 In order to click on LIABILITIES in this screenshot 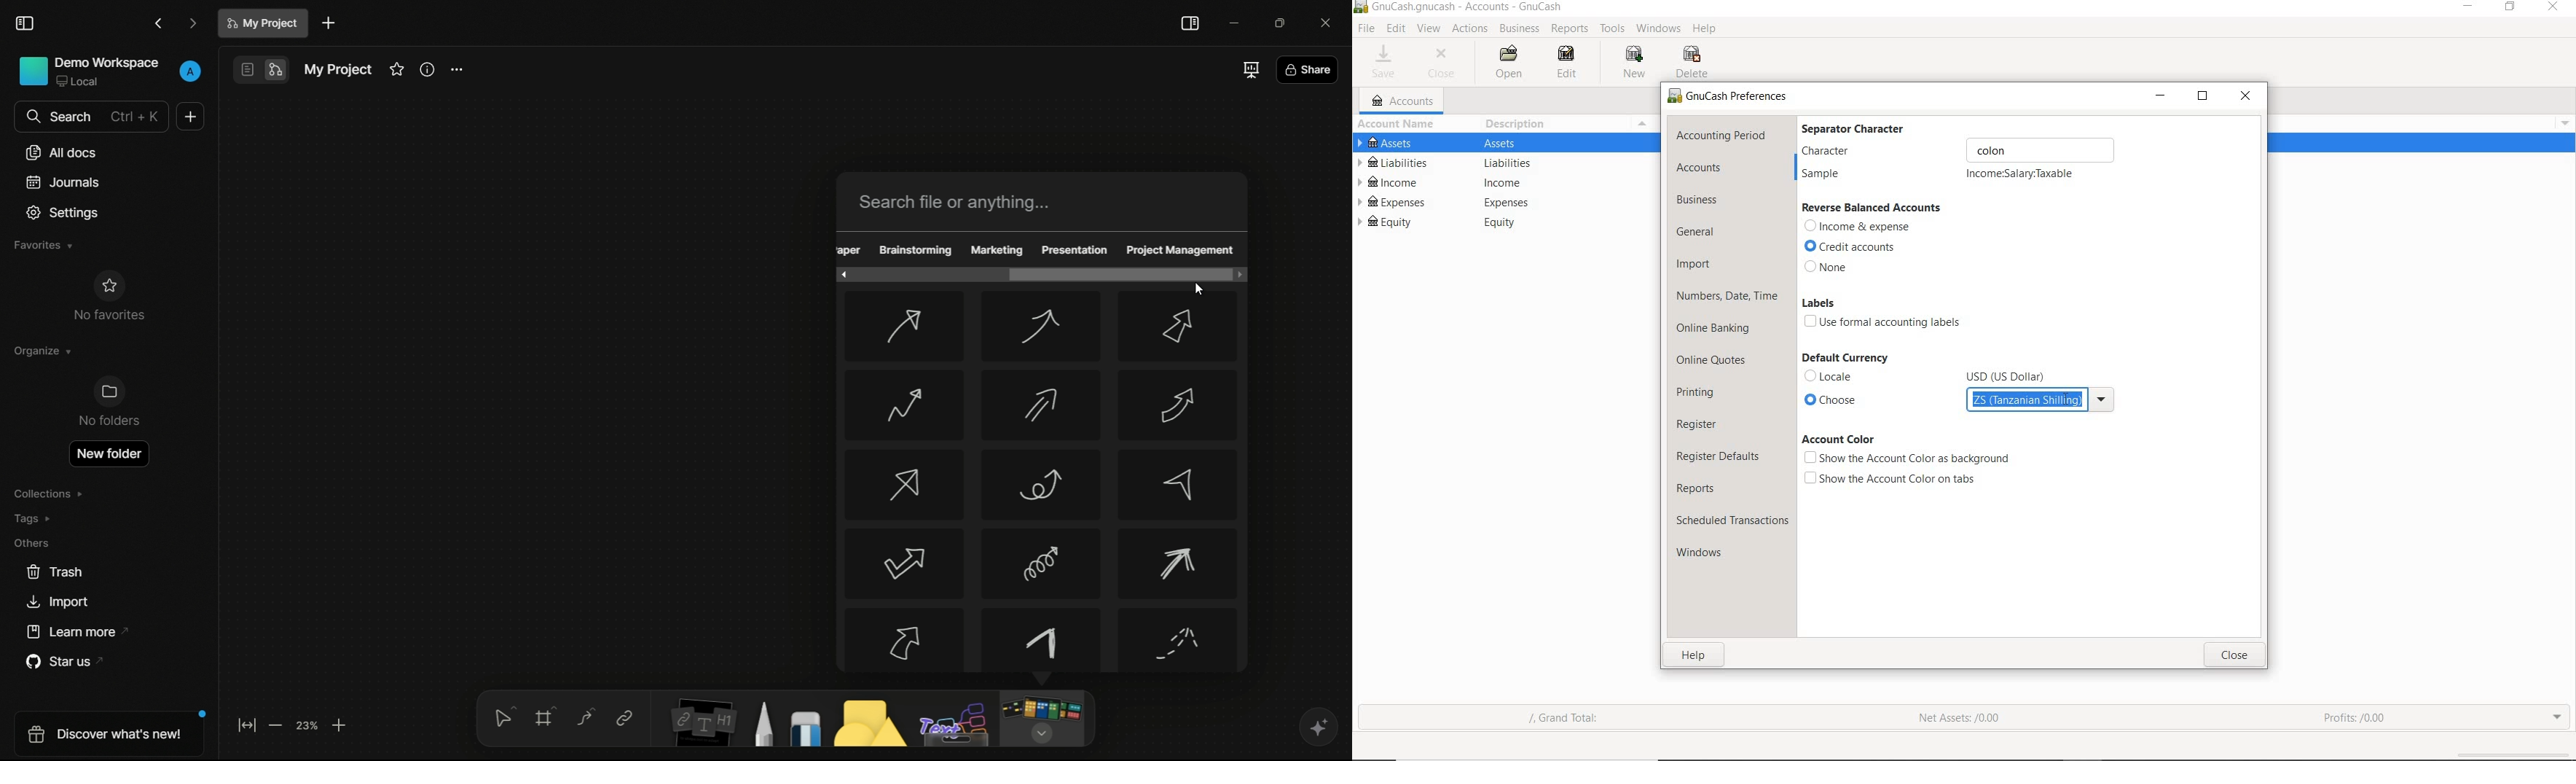, I will do `click(1397, 163)`.